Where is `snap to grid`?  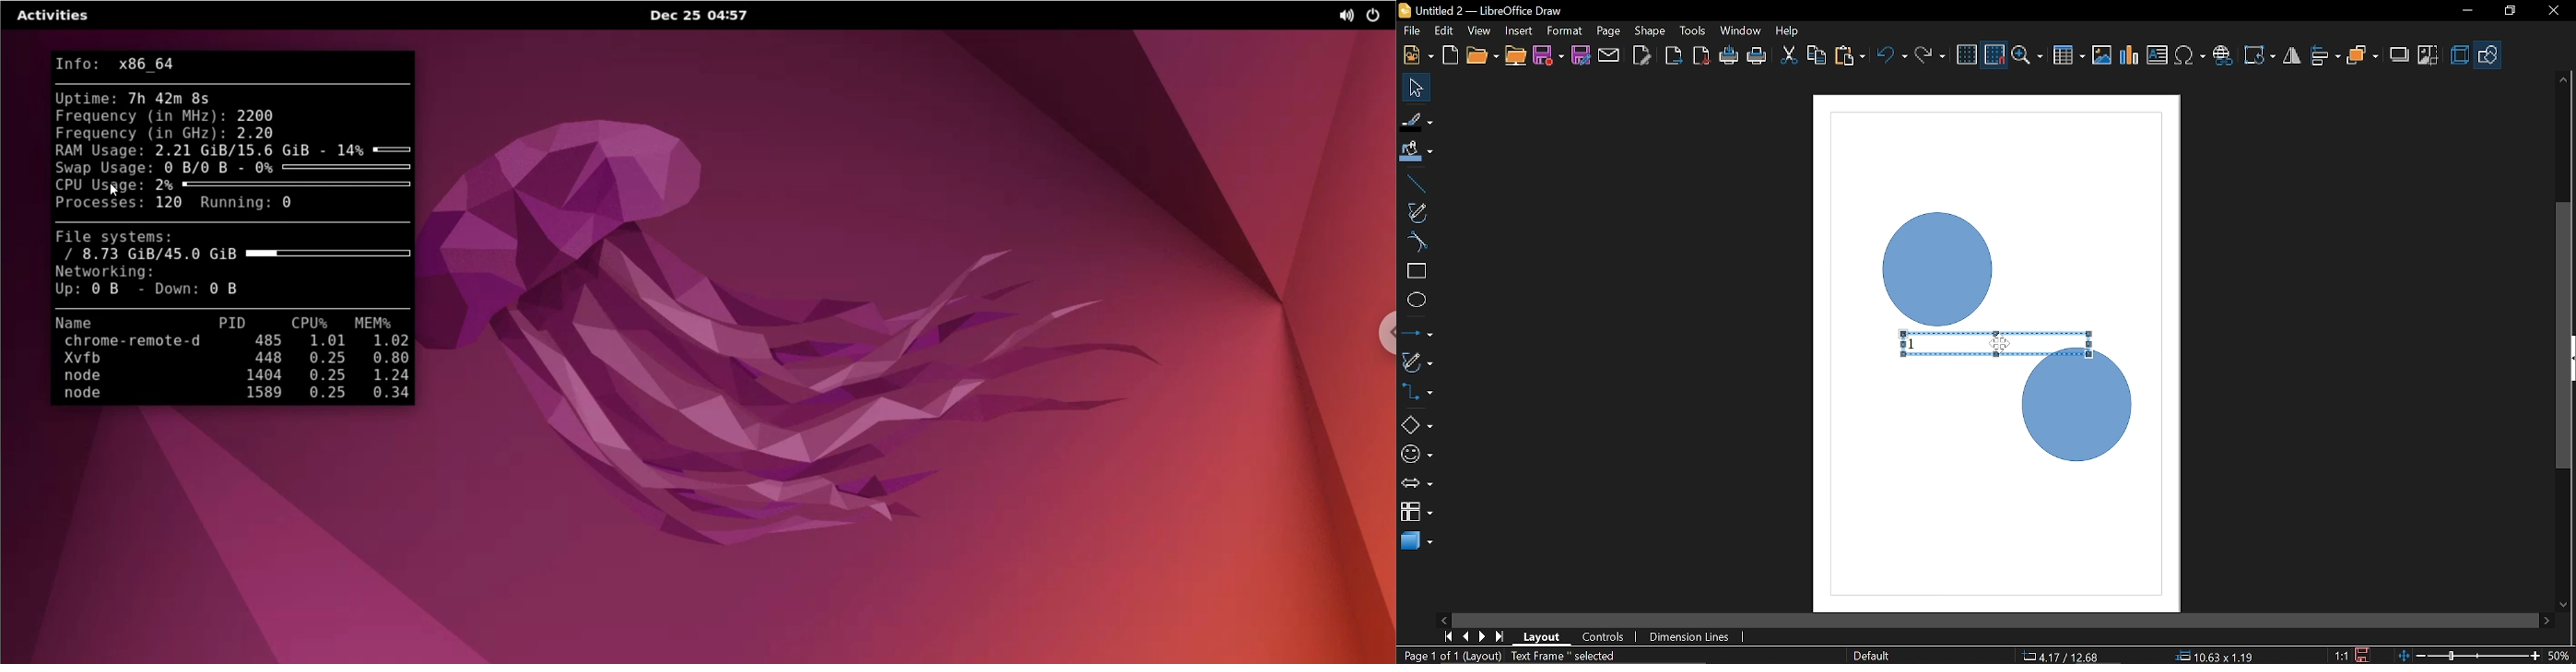 snap to grid is located at coordinates (1995, 55).